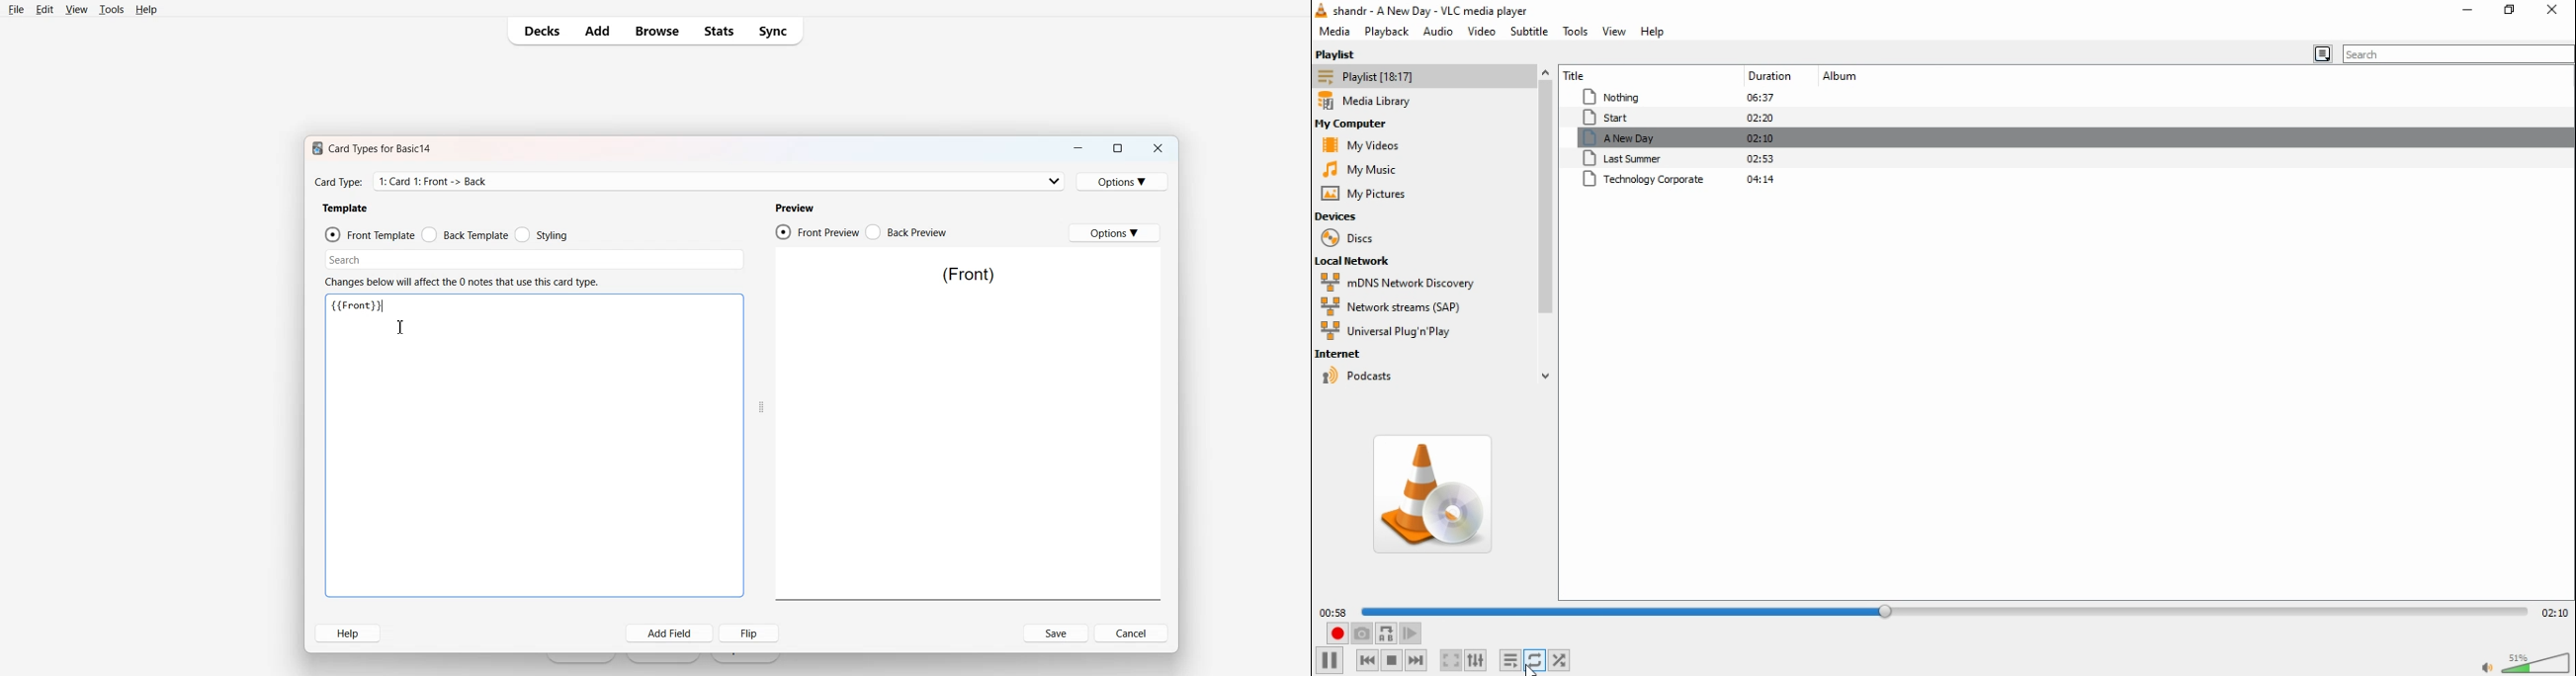 The height and width of the screenshot is (700, 2576). I want to click on Text, so click(339, 182).